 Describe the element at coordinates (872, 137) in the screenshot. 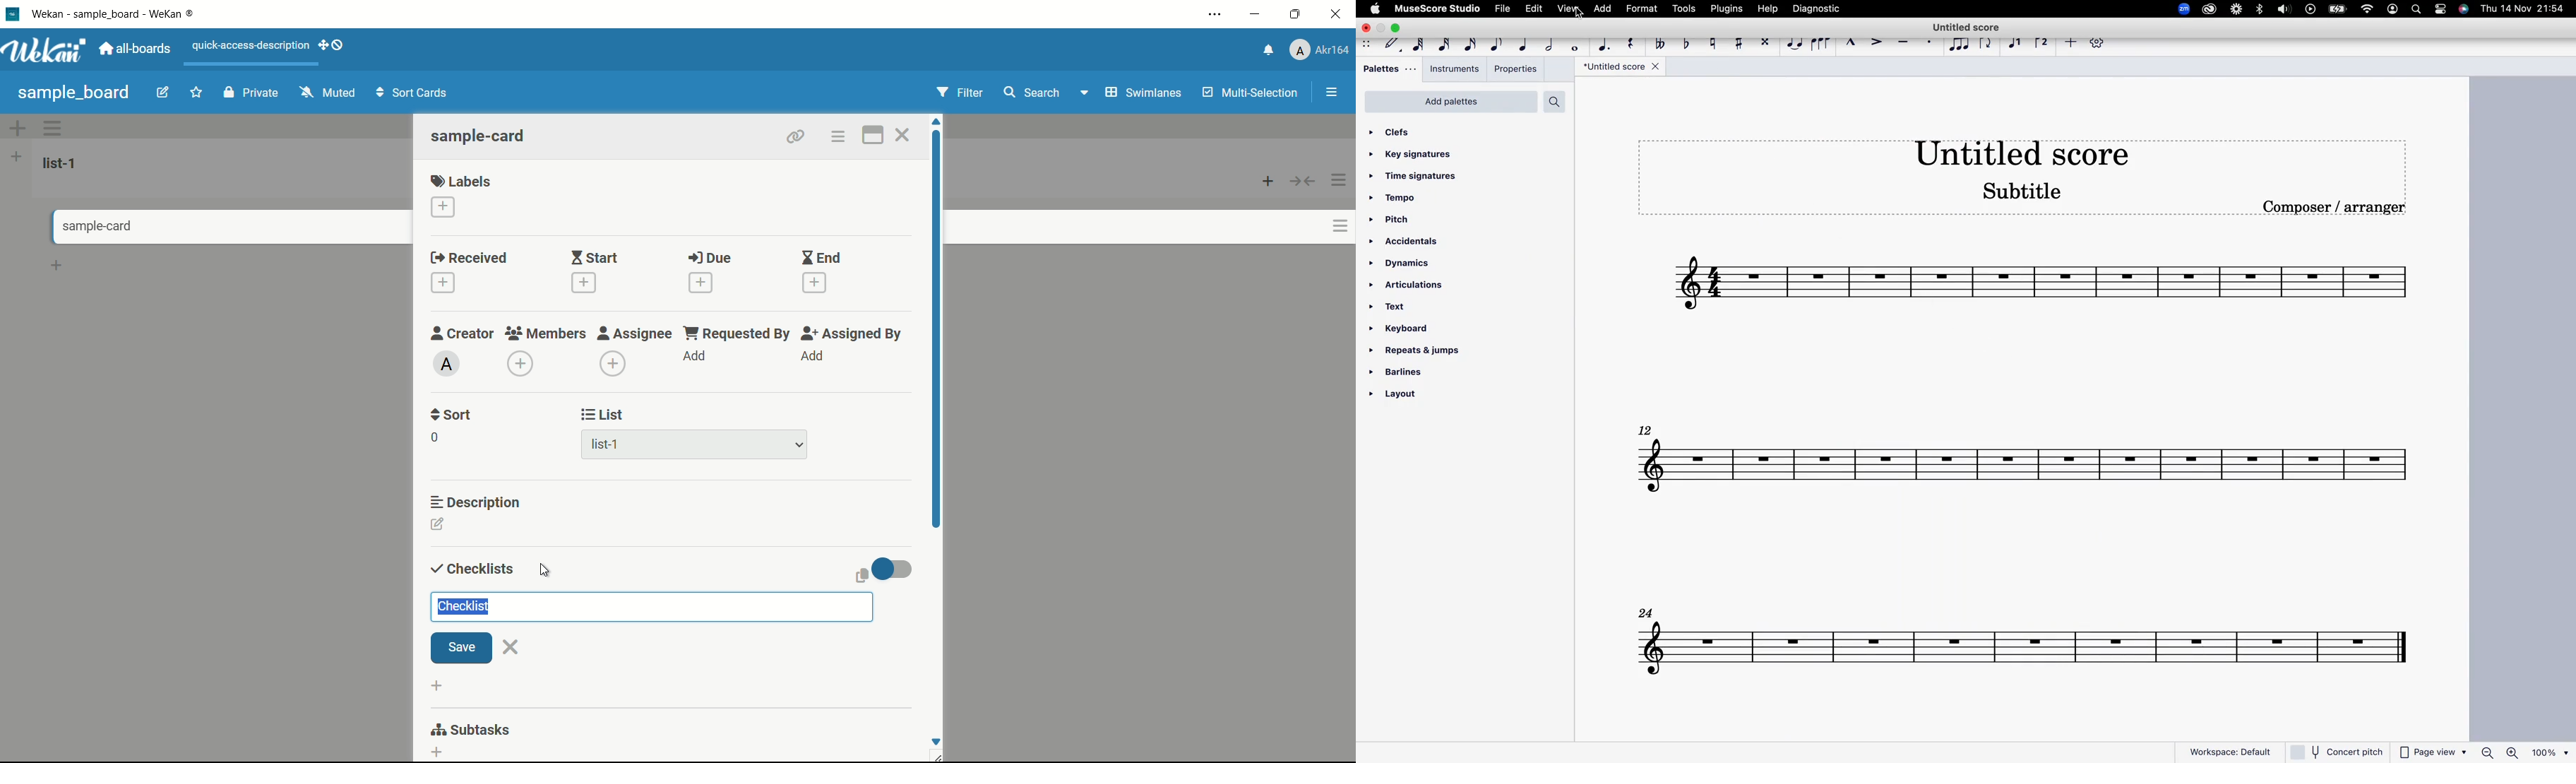

I see `maximize card` at that location.